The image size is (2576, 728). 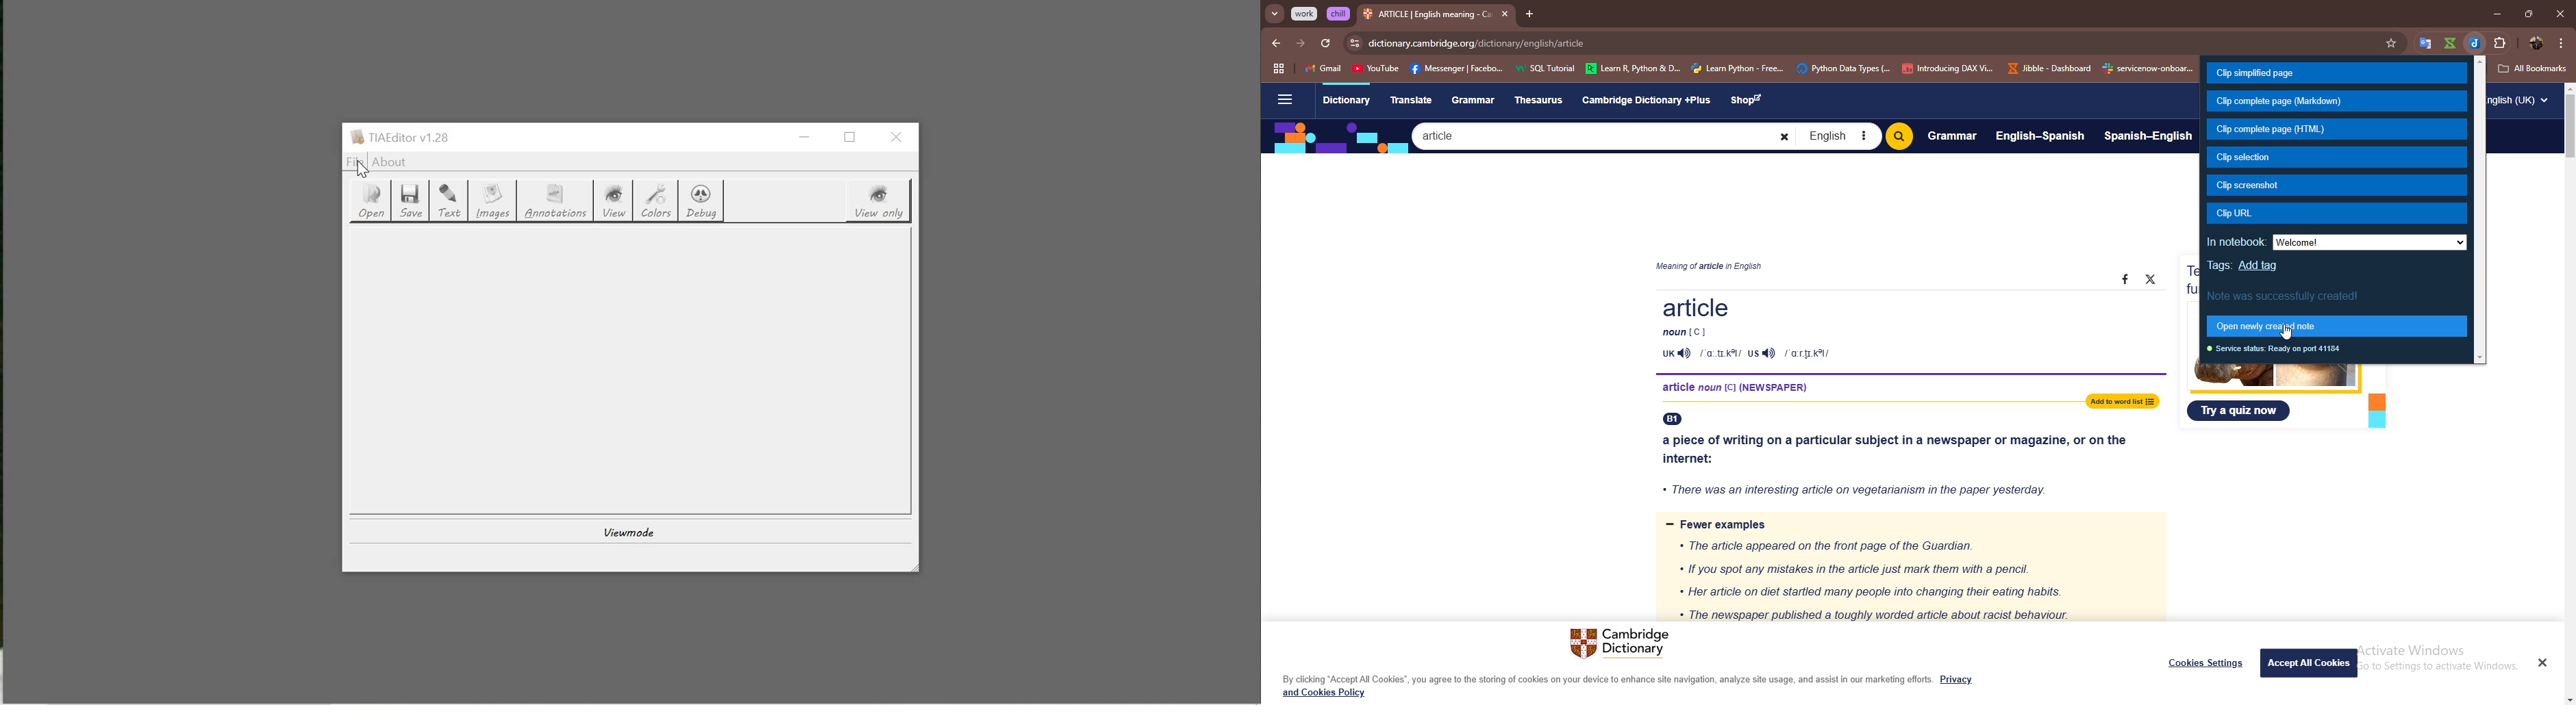 I want to click on tab, so click(x=1427, y=16).